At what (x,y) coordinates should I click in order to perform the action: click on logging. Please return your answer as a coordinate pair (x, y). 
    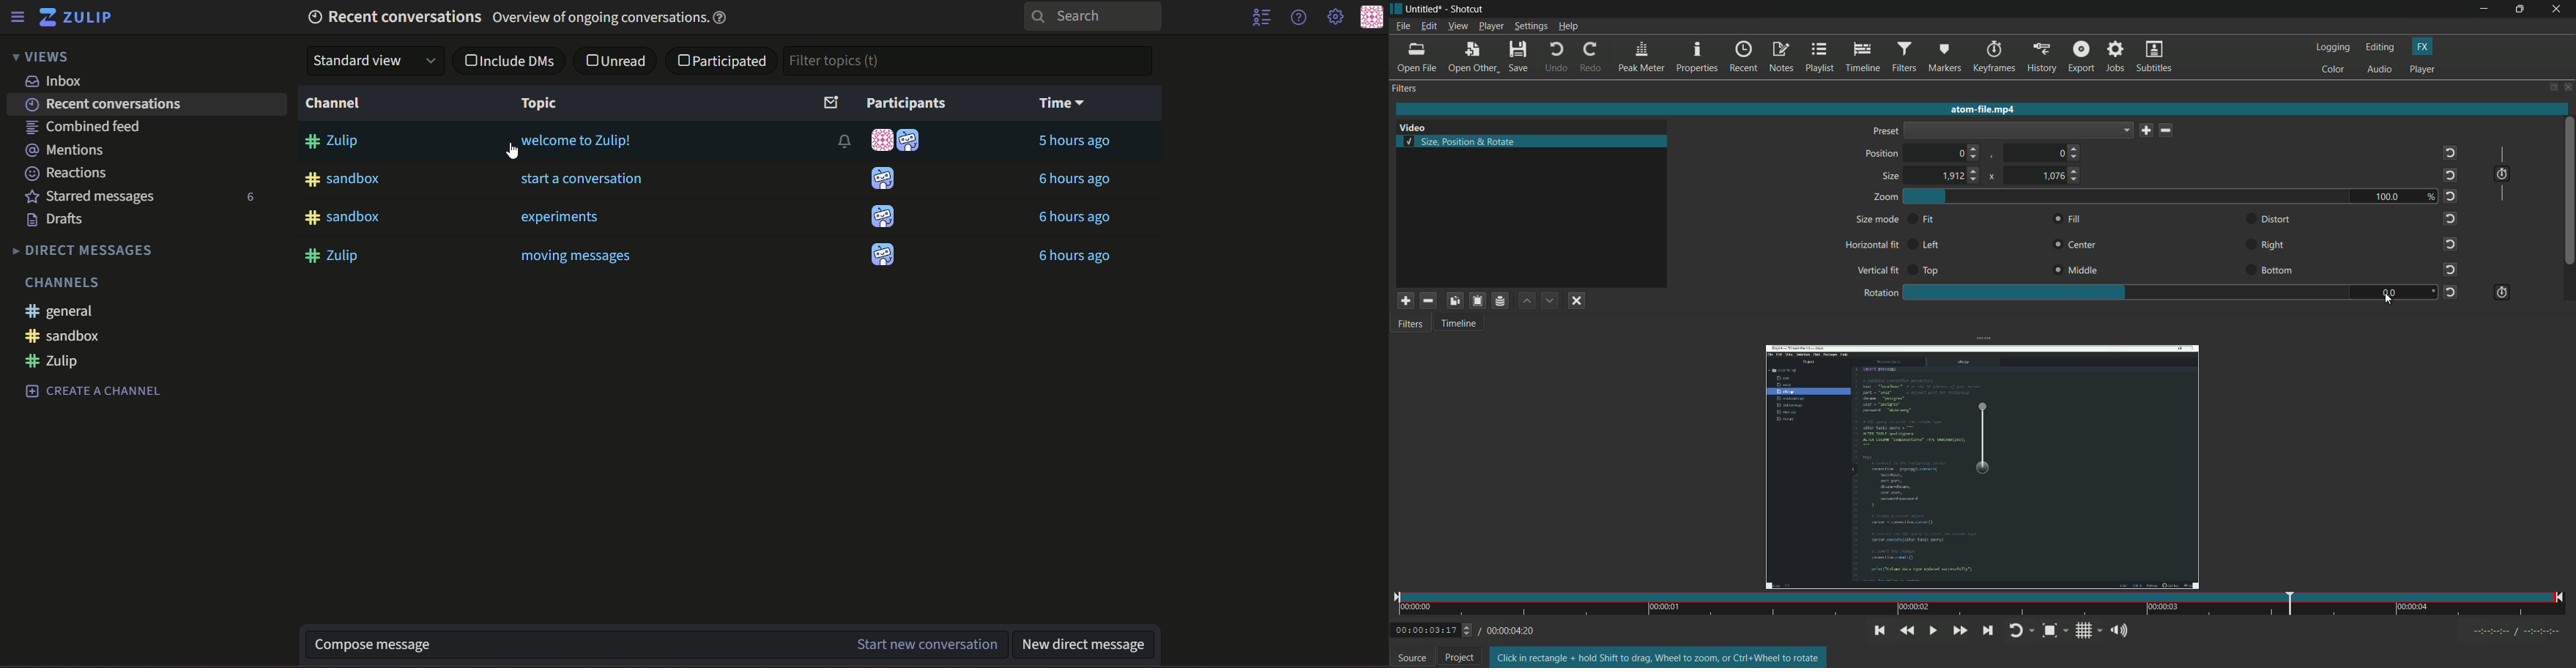
    Looking at the image, I should click on (2334, 48).